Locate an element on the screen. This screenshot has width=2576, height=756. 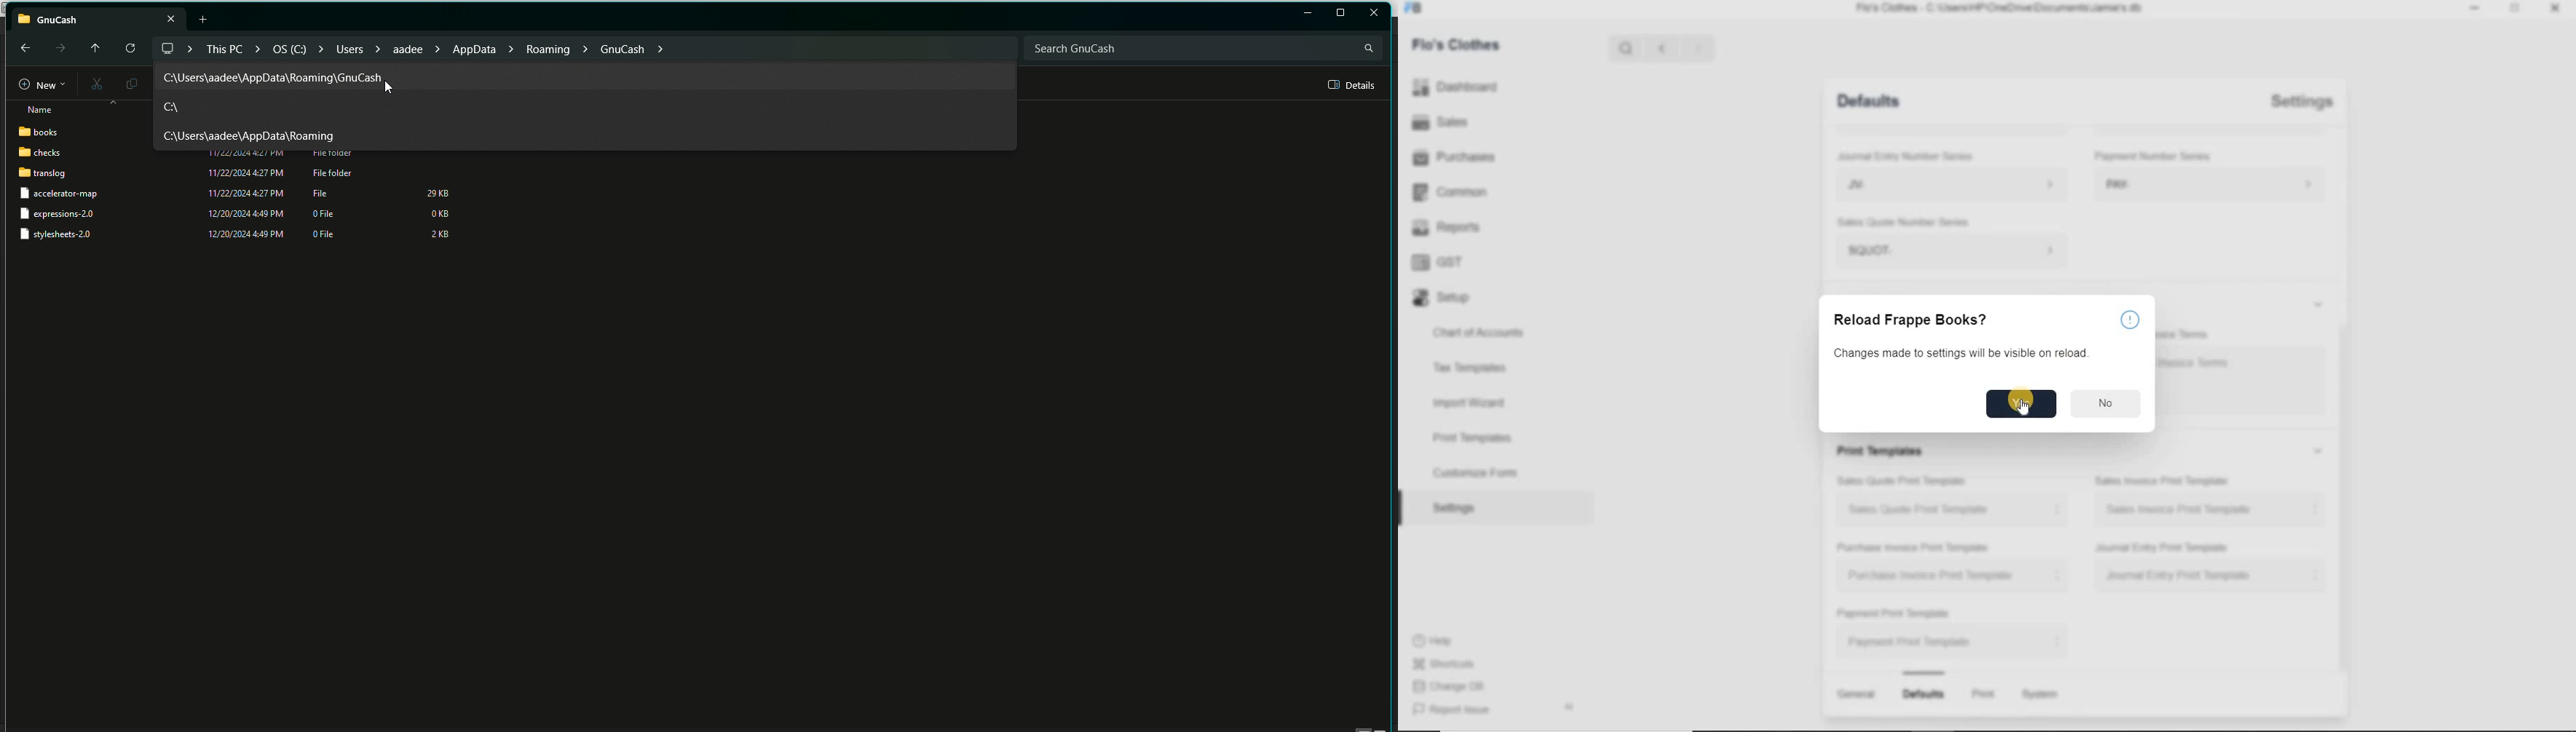
back is located at coordinates (23, 47).